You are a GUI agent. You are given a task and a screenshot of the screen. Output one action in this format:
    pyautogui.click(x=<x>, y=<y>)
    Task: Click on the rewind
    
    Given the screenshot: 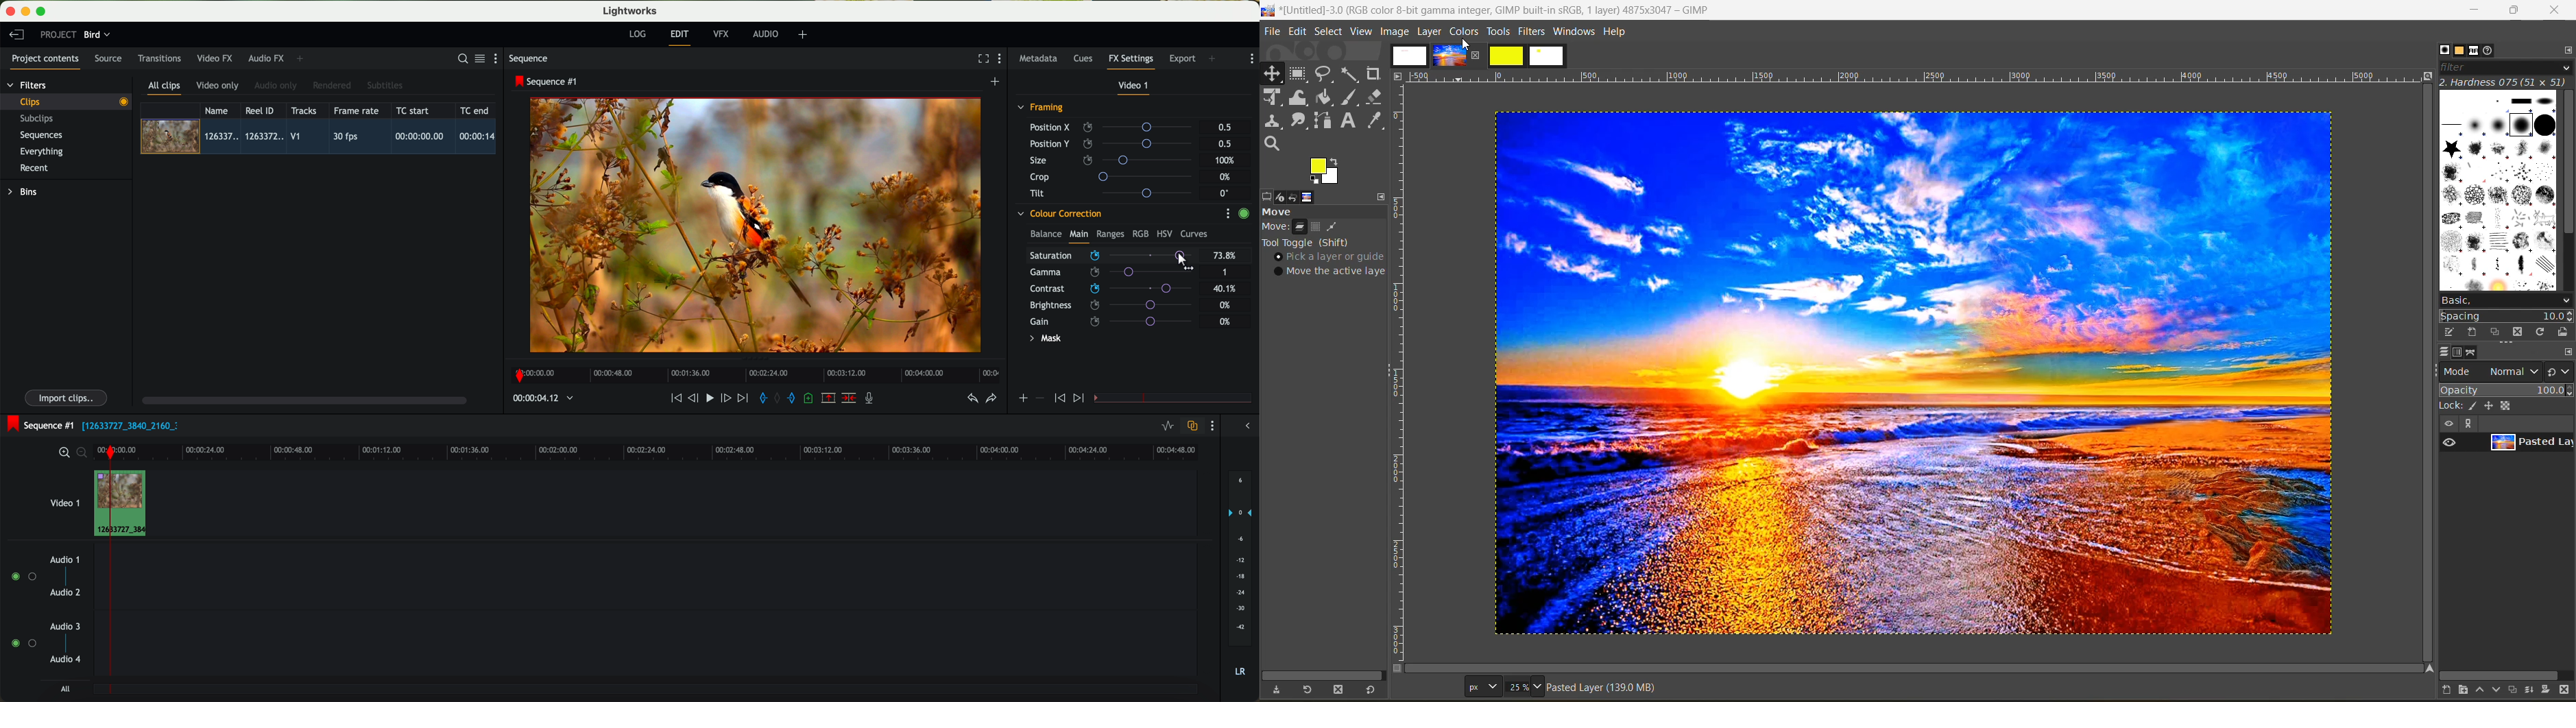 What is the action you would take?
    pyautogui.click(x=675, y=399)
    